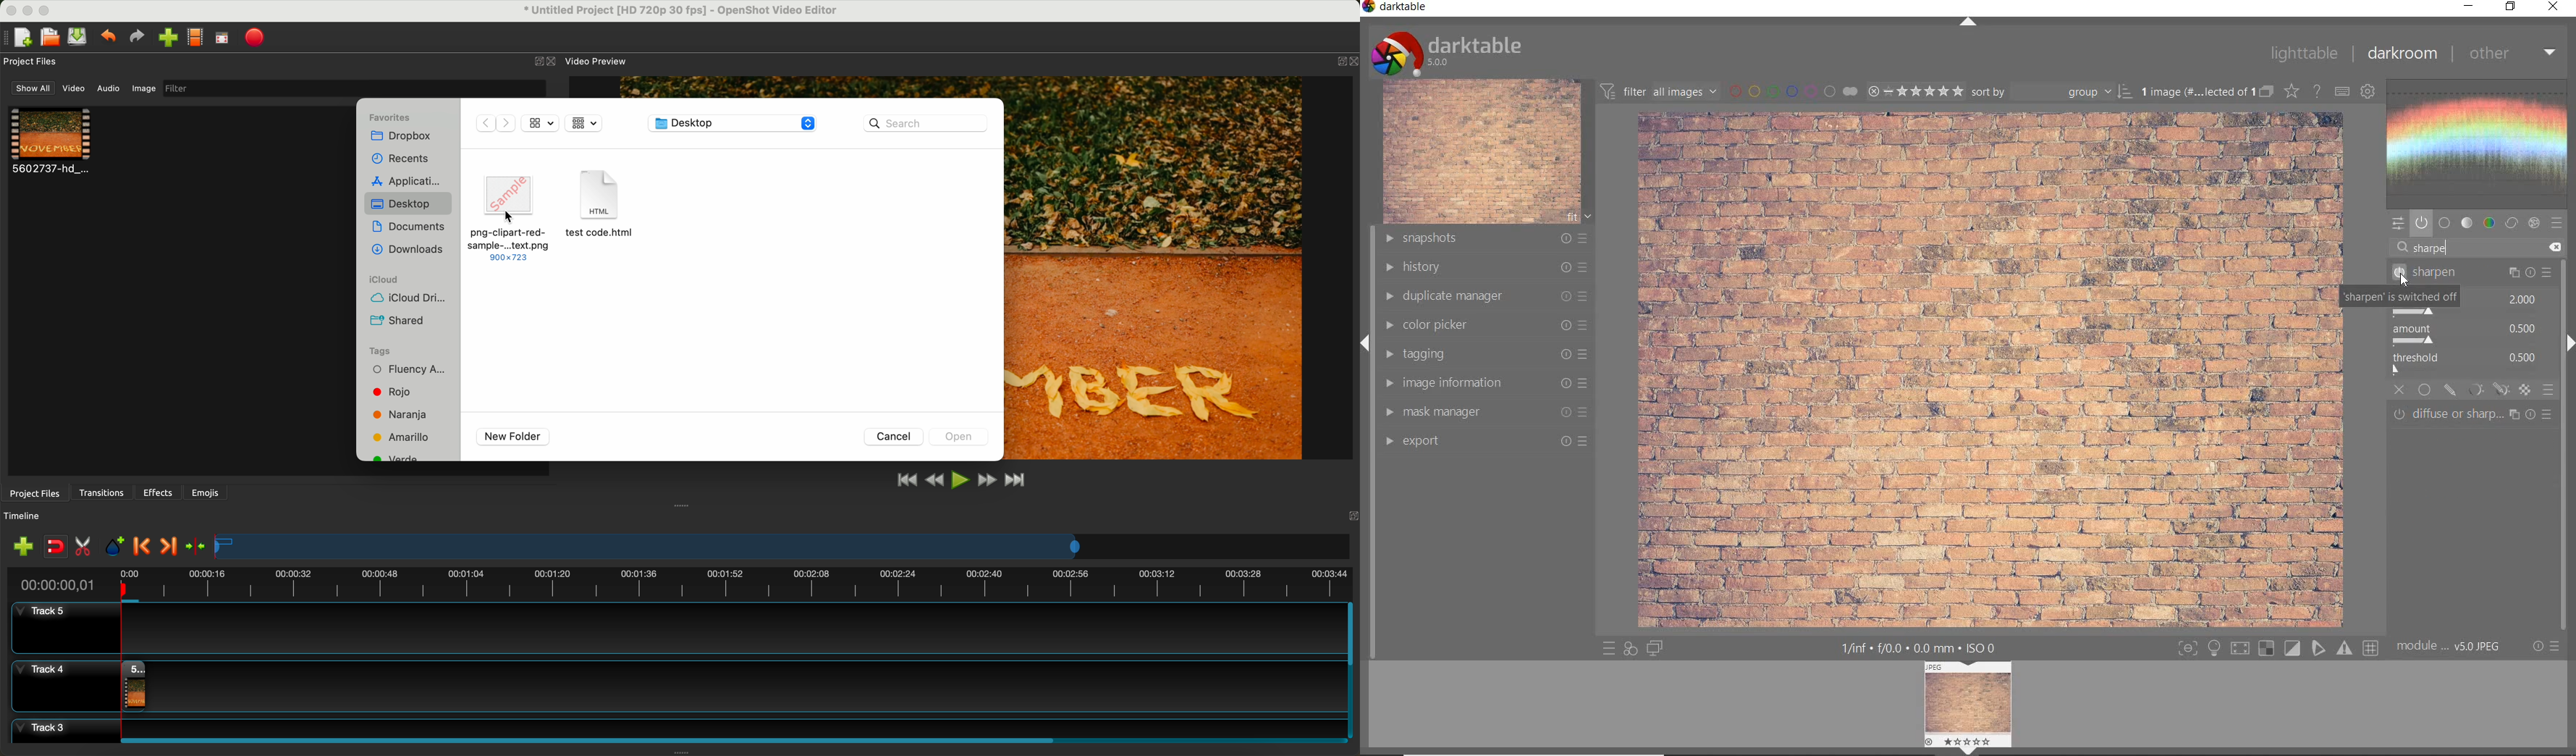 Image resolution: width=2576 pixels, height=756 pixels. What do you see at coordinates (1791, 91) in the screenshot?
I see `filter by image color label` at bounding box center [1791, 91].